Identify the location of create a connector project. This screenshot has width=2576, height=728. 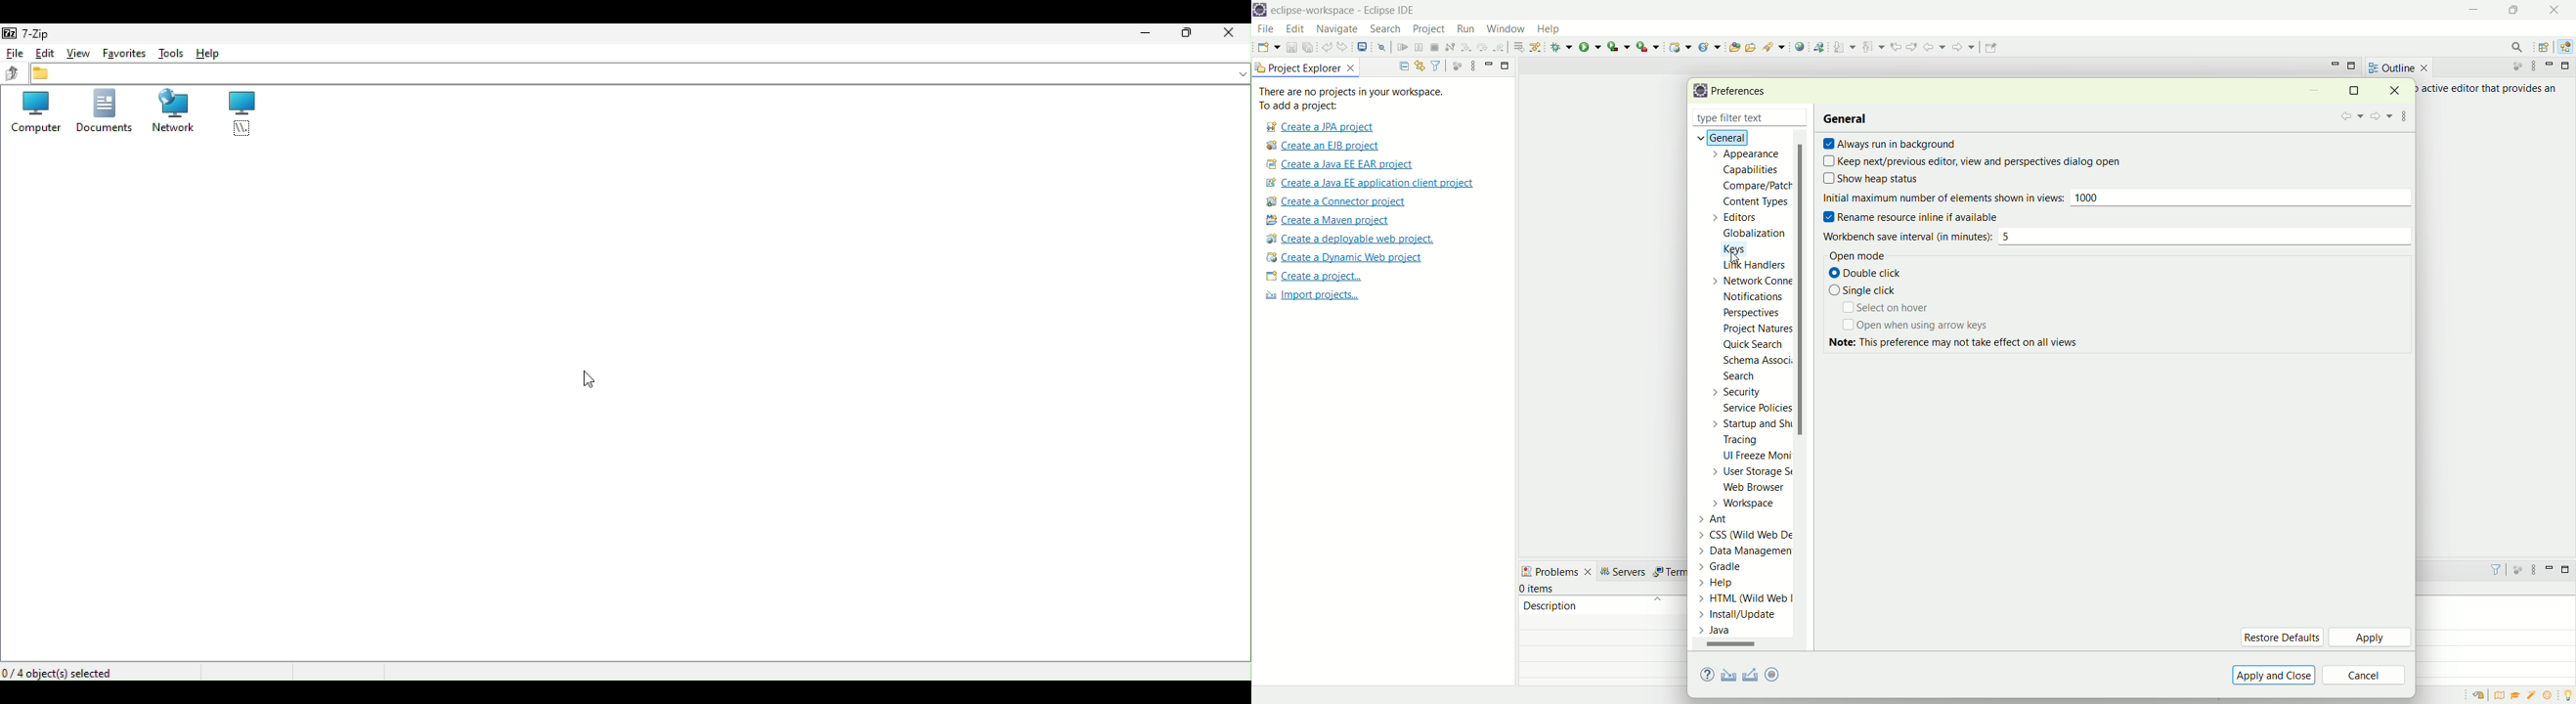
(1333, 203).